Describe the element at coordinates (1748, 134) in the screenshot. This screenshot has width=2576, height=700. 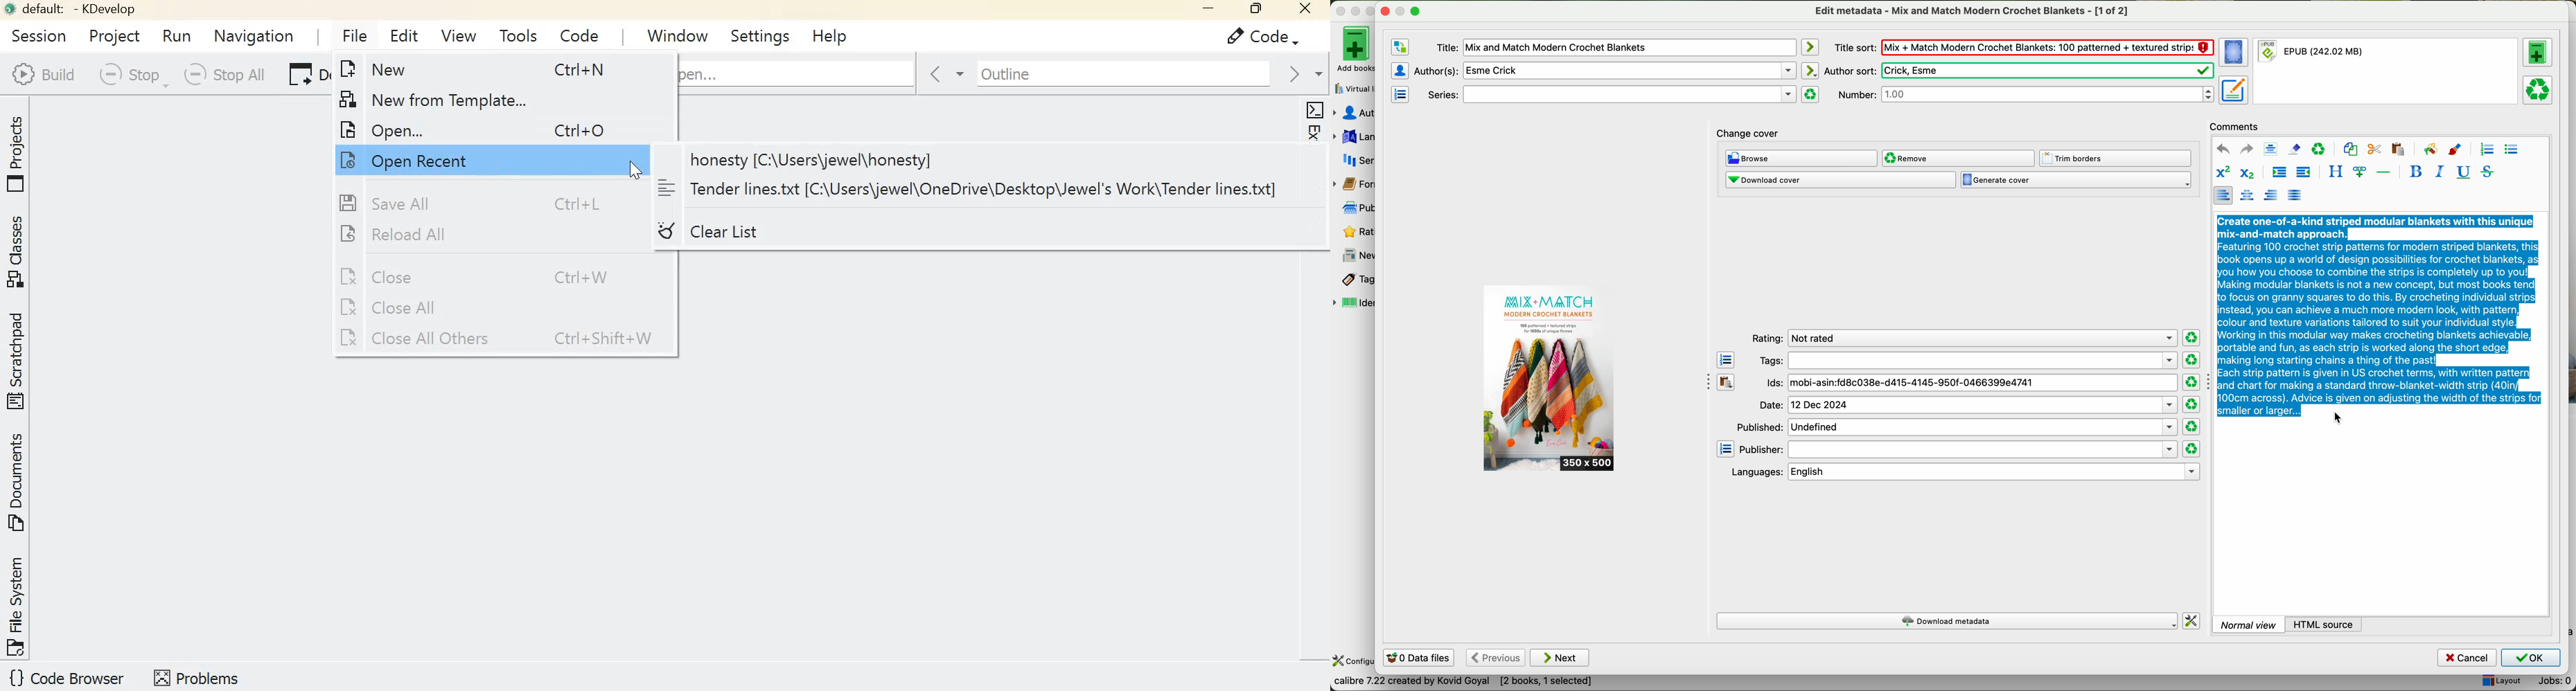
I see `change cover` at that location.